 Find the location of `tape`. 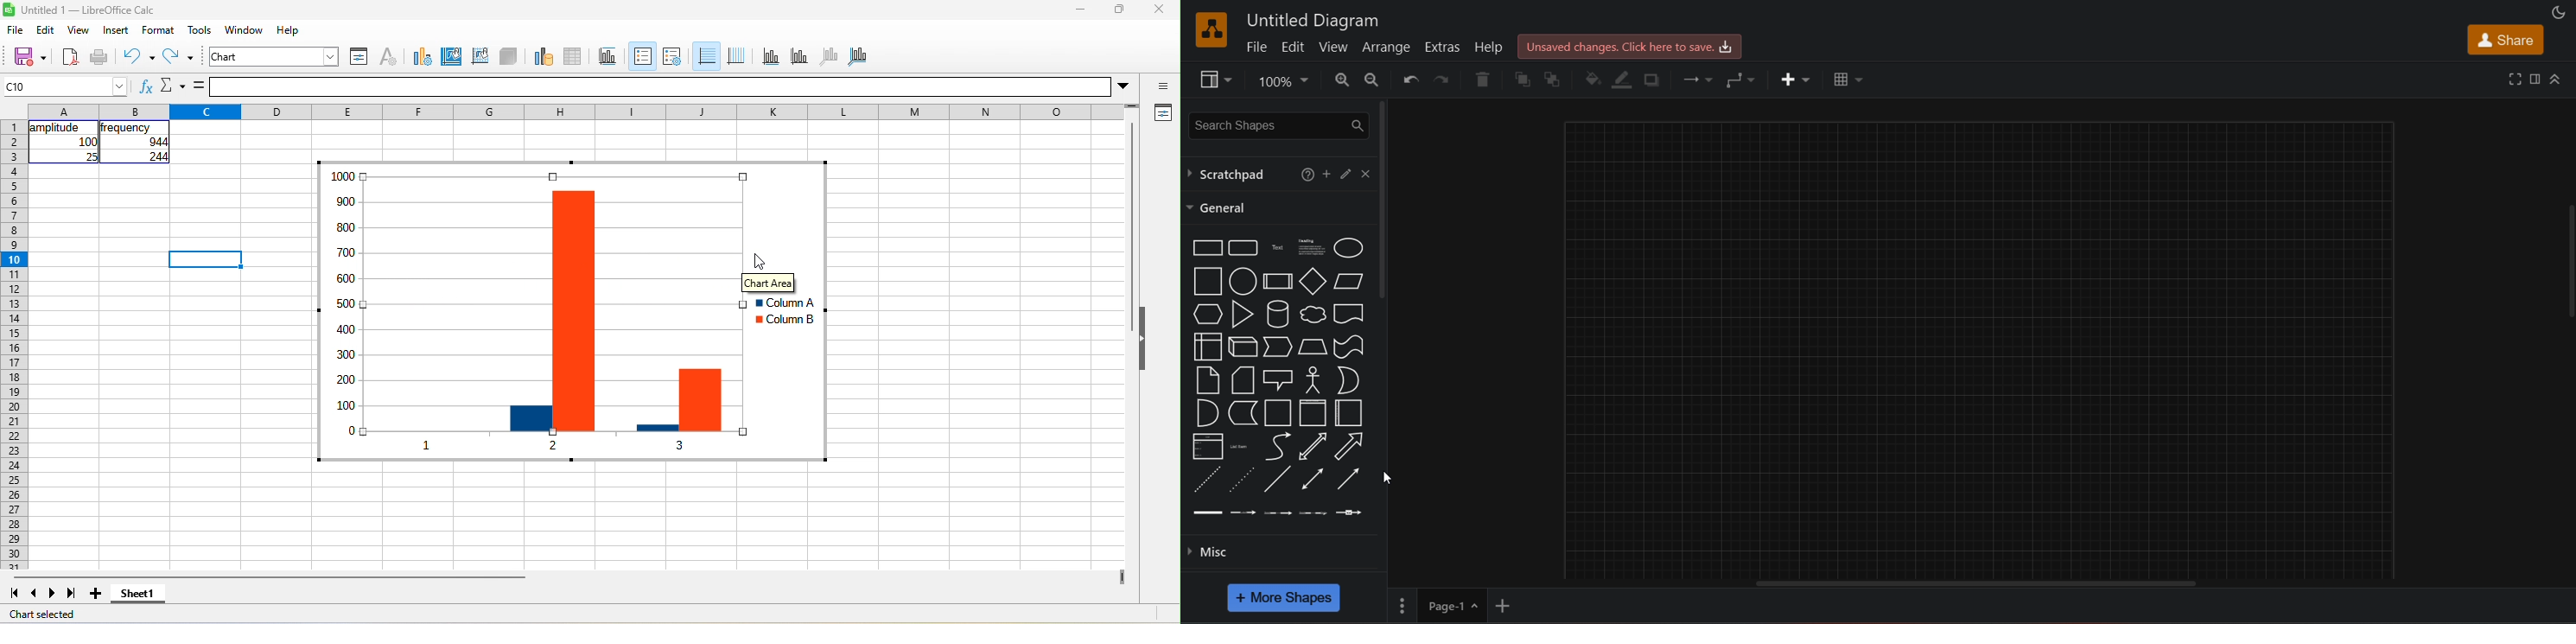

tape is located at coordinates (1348, 346).